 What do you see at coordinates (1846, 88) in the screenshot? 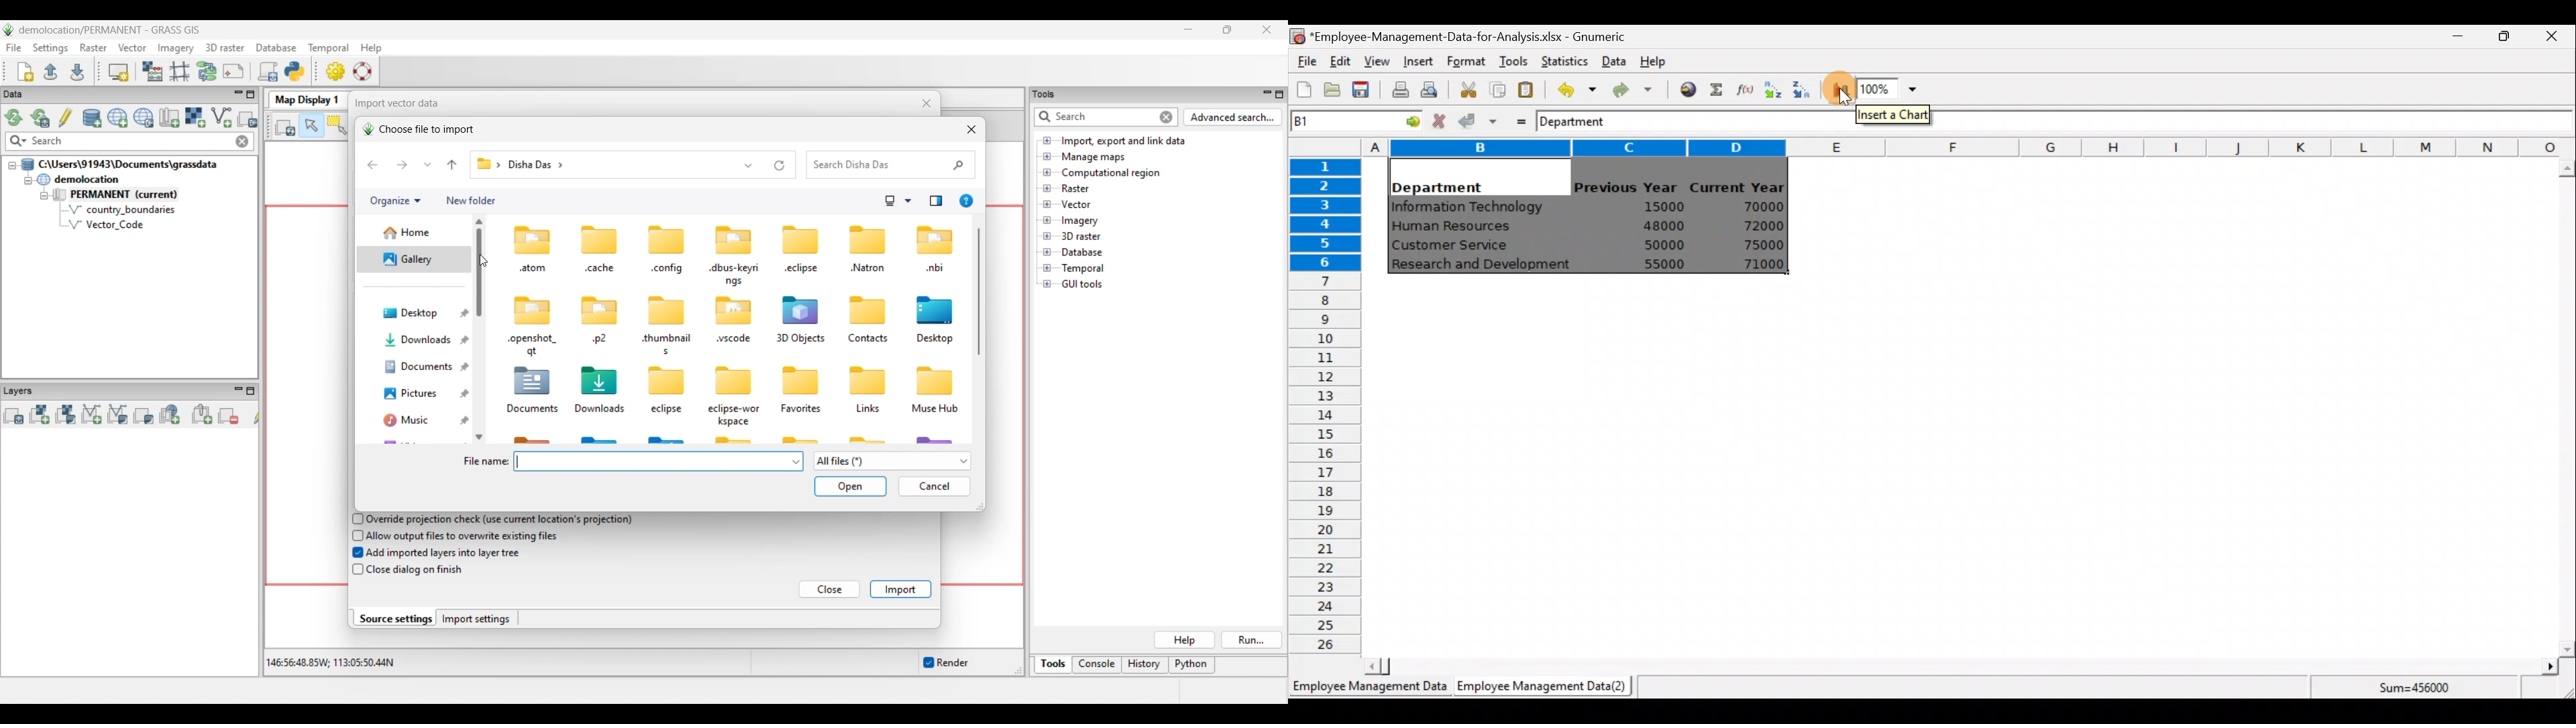
I see `Cursor on insert chart` at bounding box center [1846, 88].